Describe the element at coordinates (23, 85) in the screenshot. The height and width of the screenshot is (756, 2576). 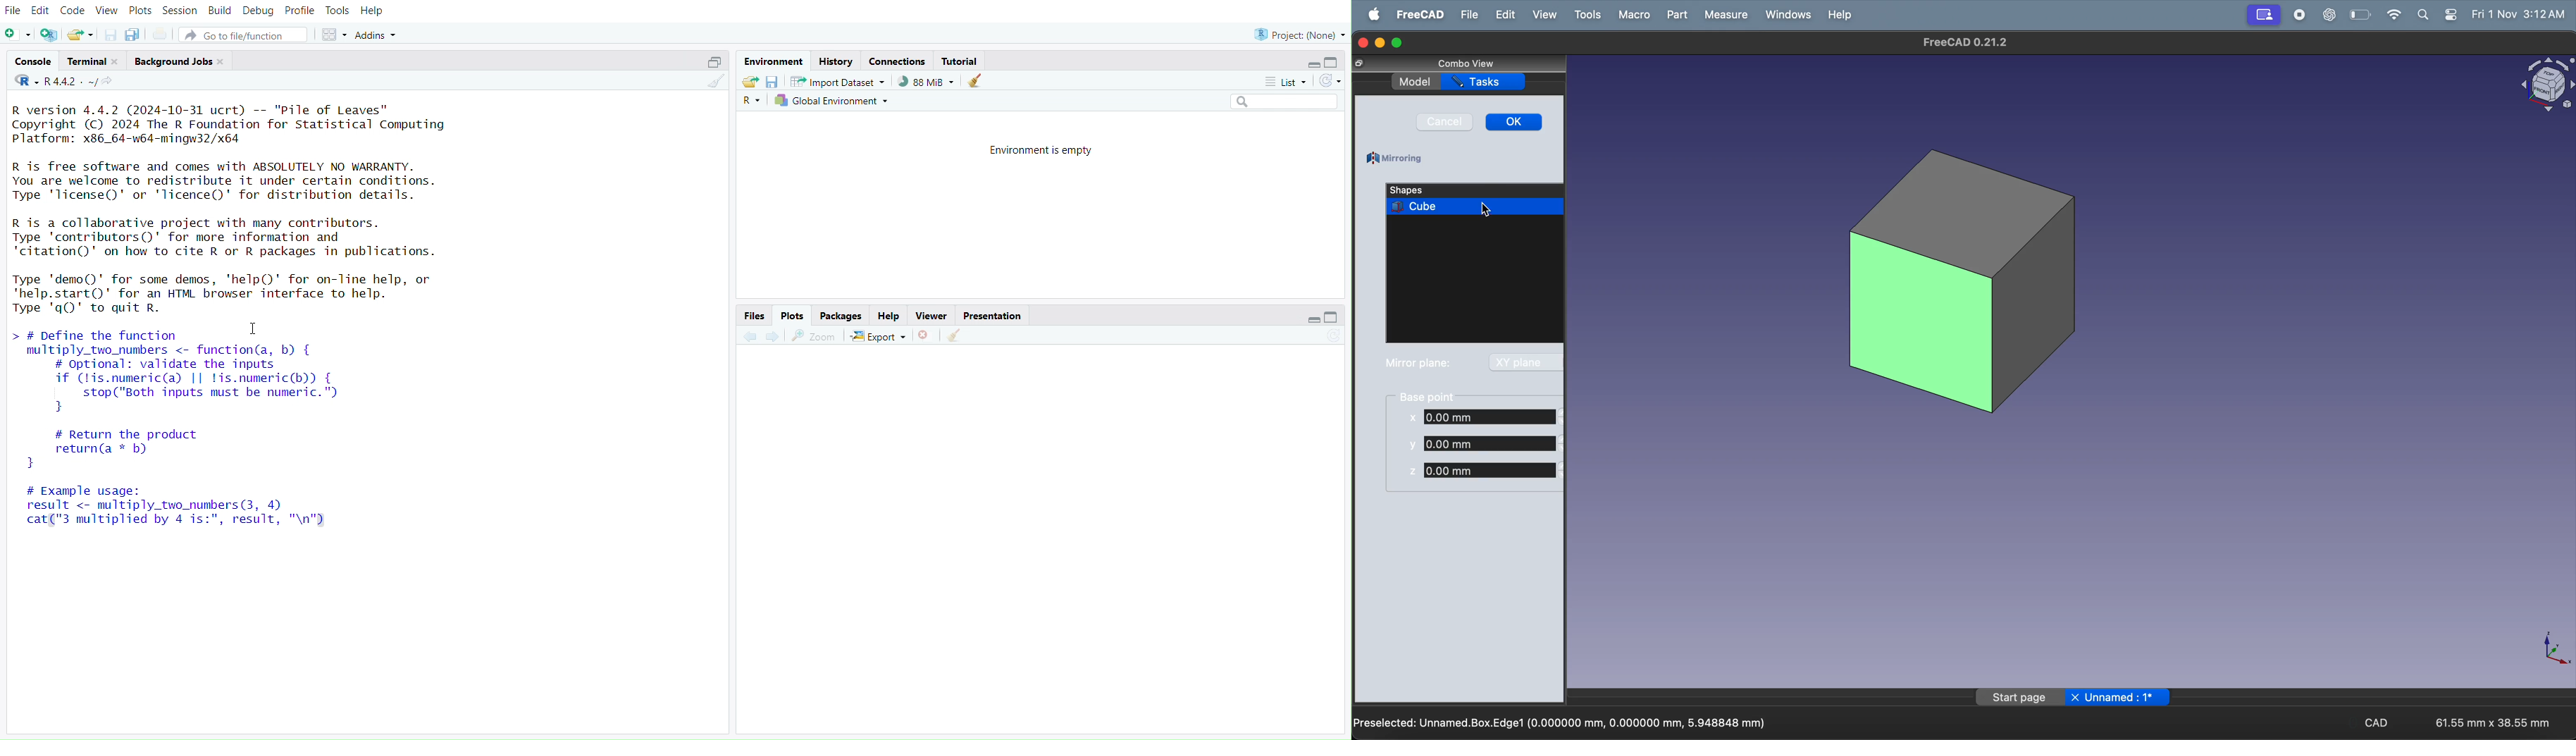
I see `R` at that location.